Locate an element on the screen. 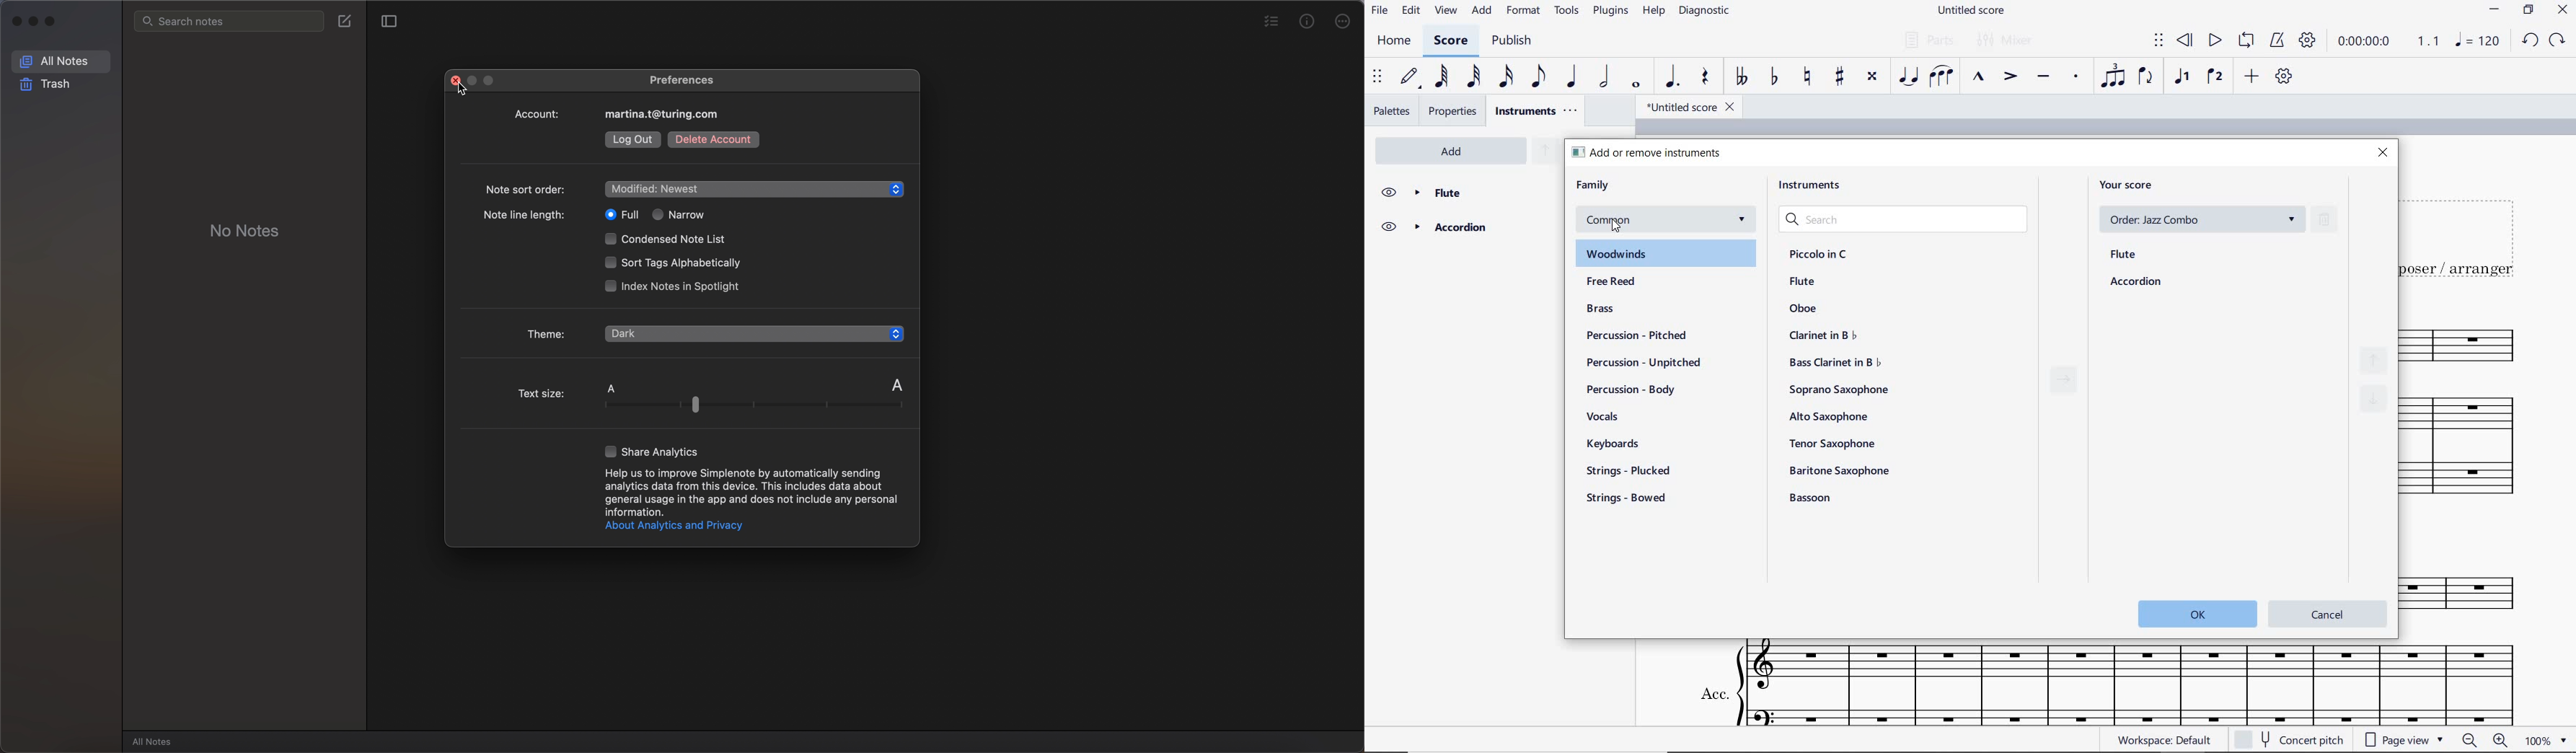 The height and width of the screenshot is (756, 2576). order: Jazz Combo is located at coordinates (2200, 219).